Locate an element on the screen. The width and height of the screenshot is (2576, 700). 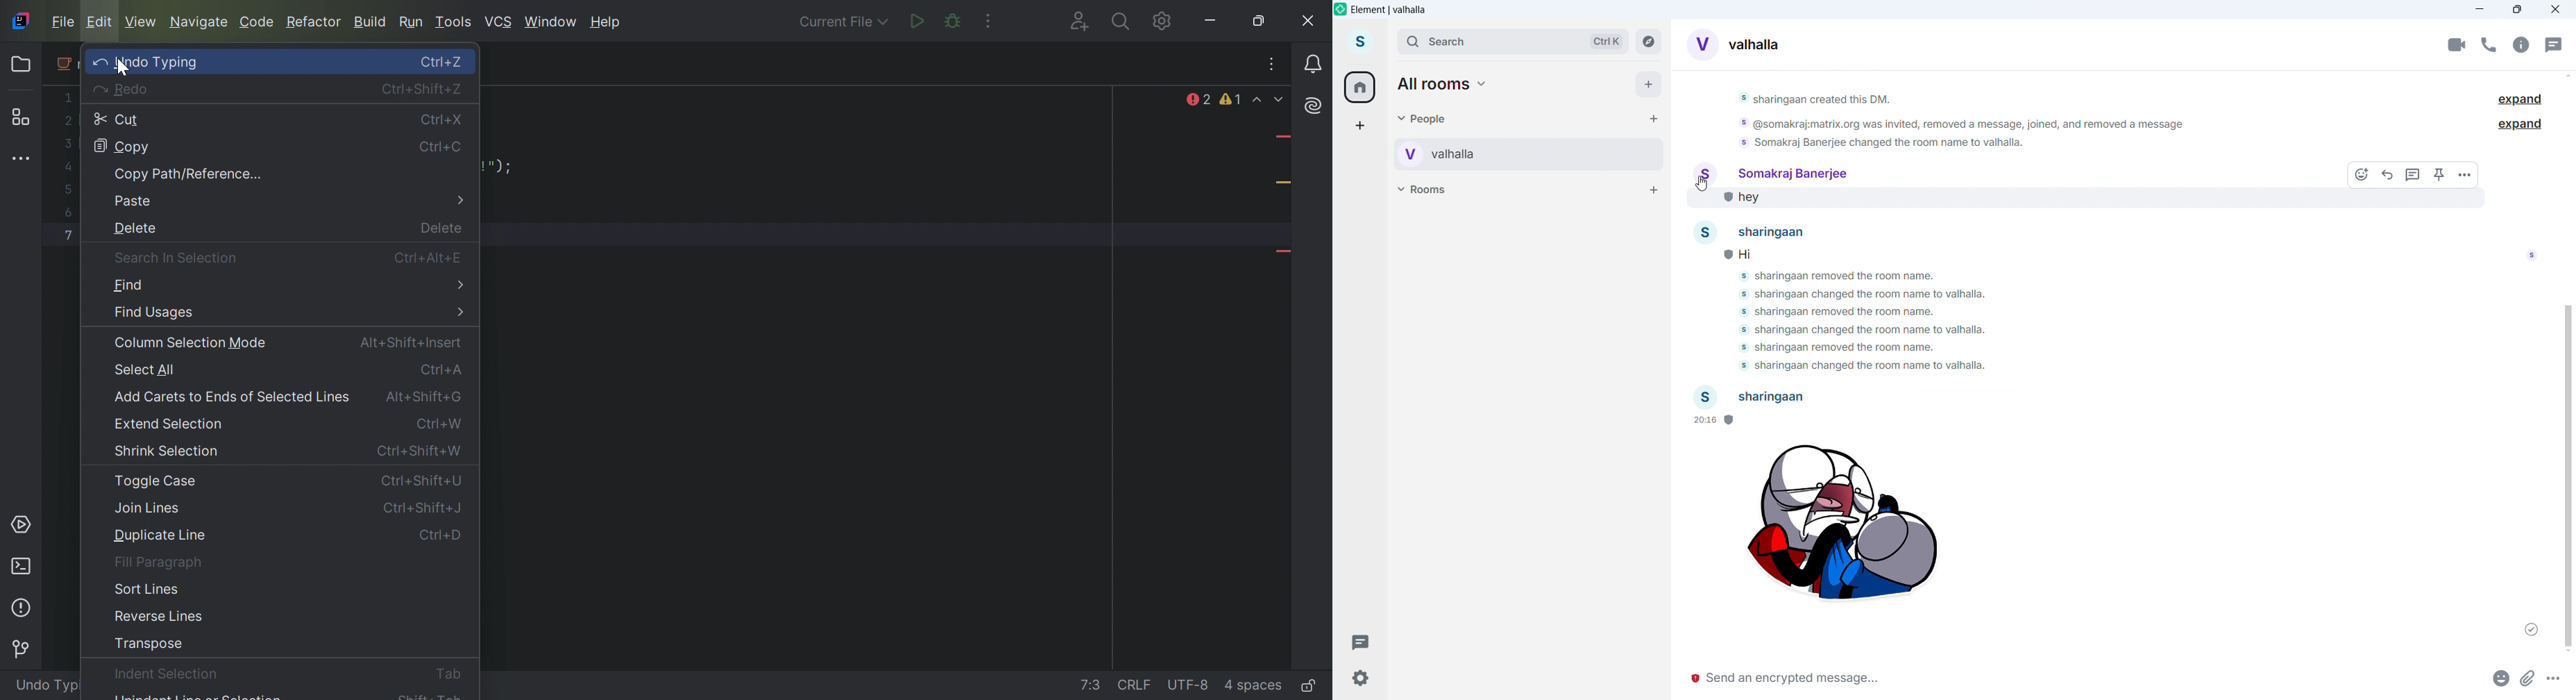
Rooms  is located at coordinates (1424, 189).